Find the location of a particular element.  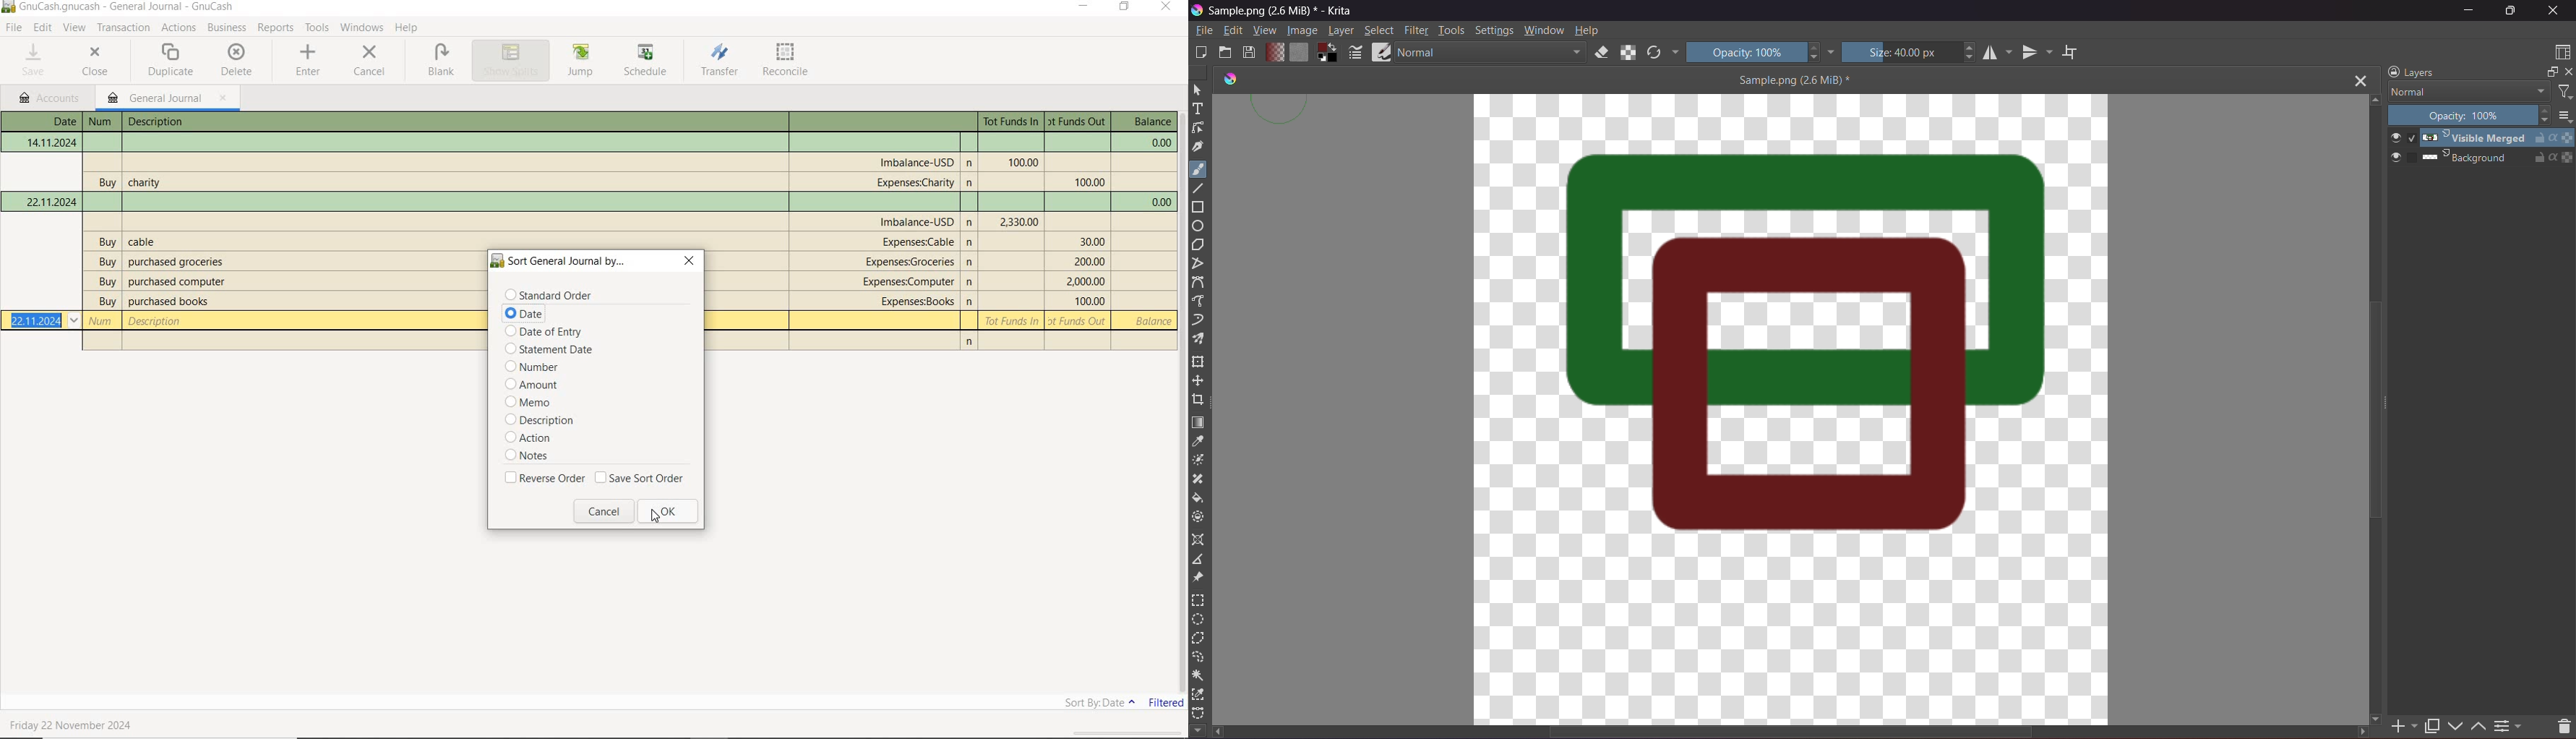

More tools is located at coordinates (1198, 728).